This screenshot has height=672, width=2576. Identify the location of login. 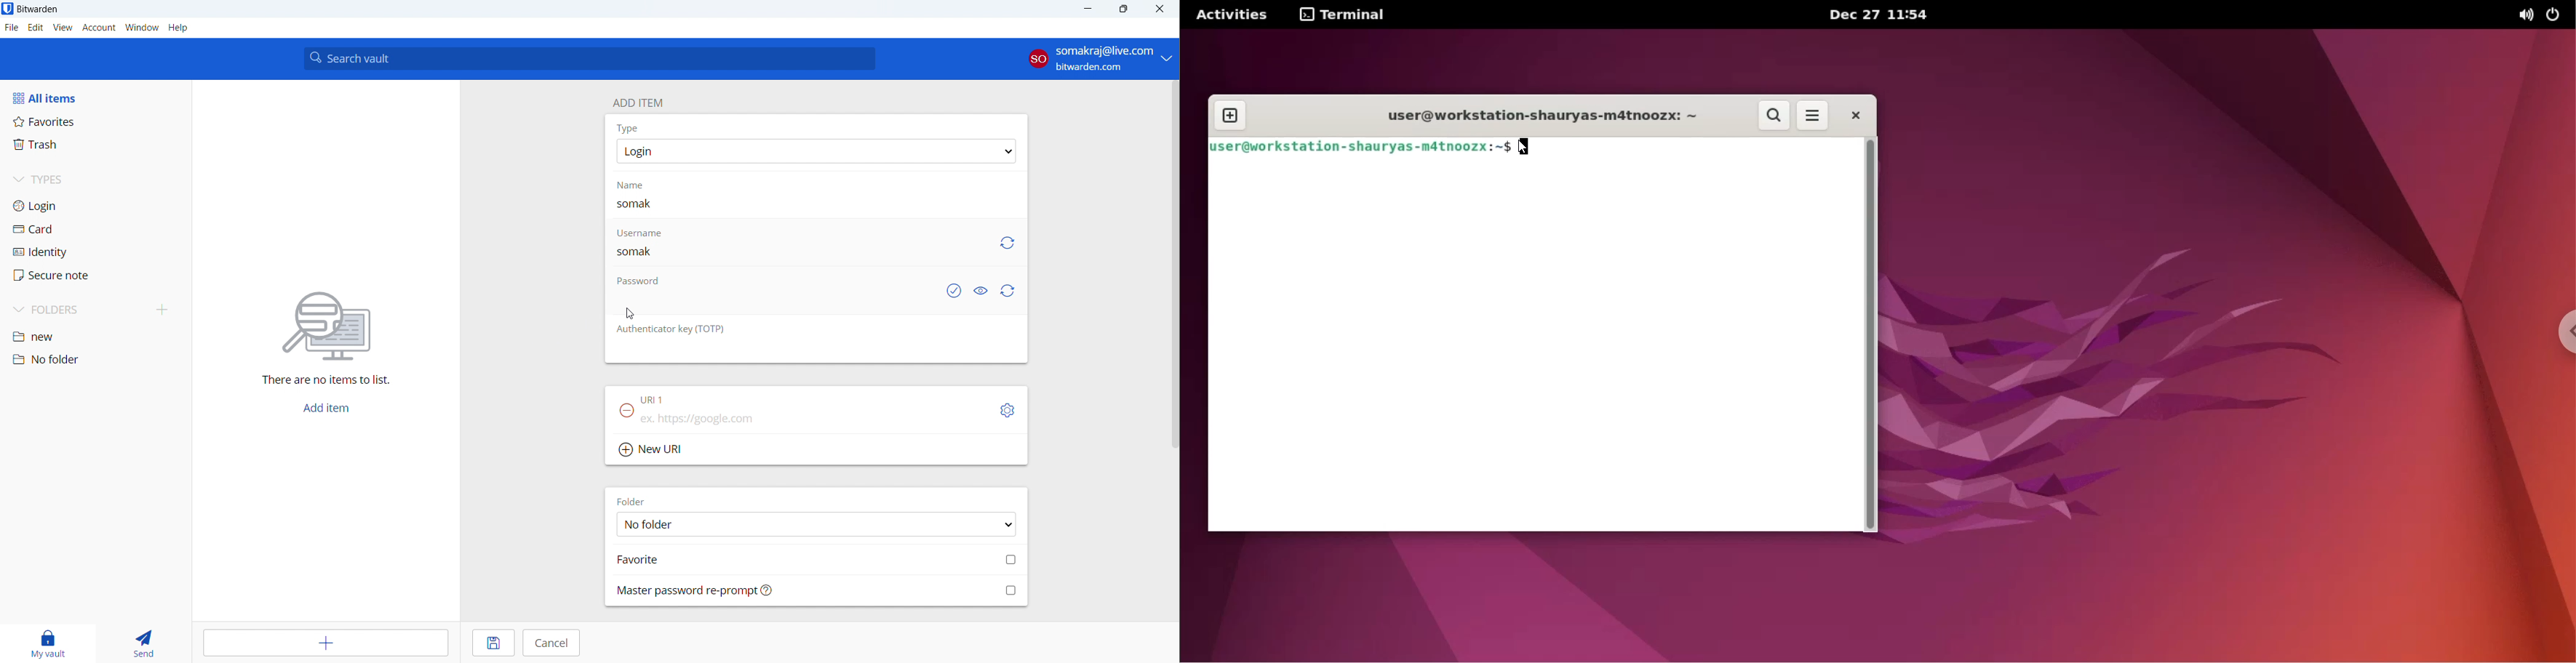
(95, 206).